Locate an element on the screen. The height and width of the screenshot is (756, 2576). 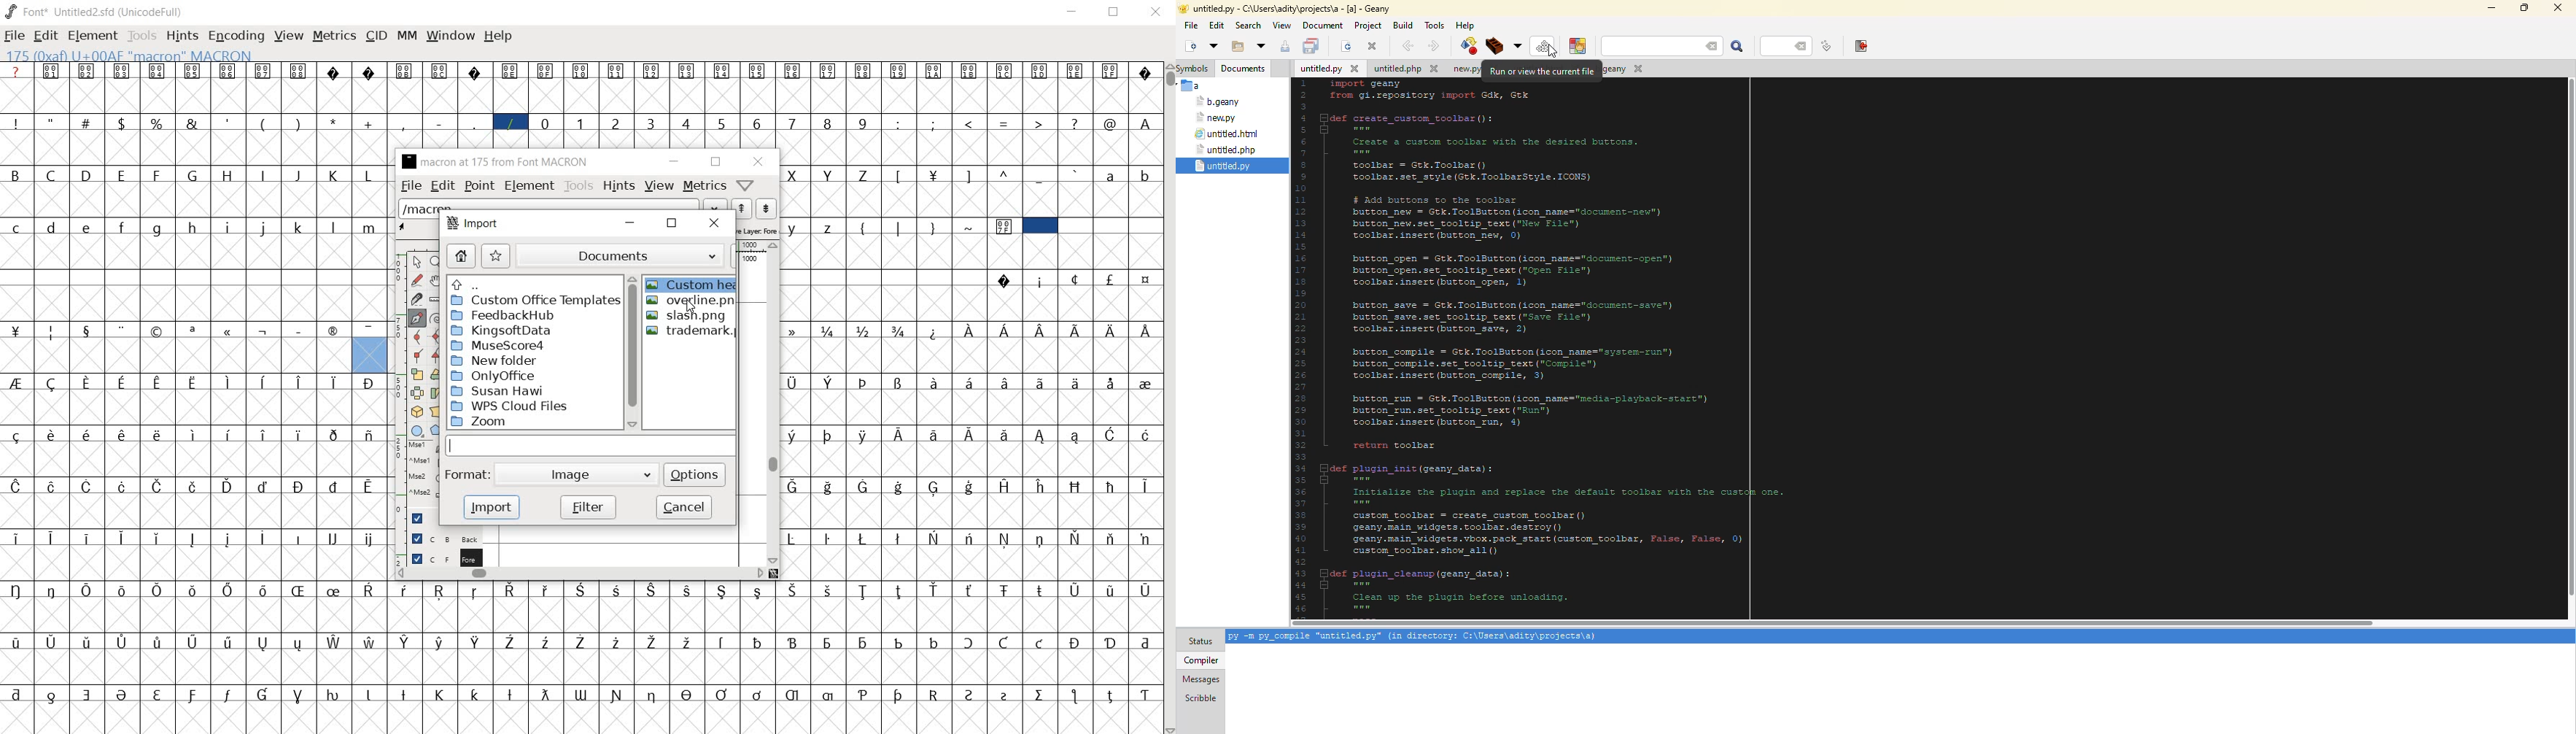
* is located at coordinates (334, 122).